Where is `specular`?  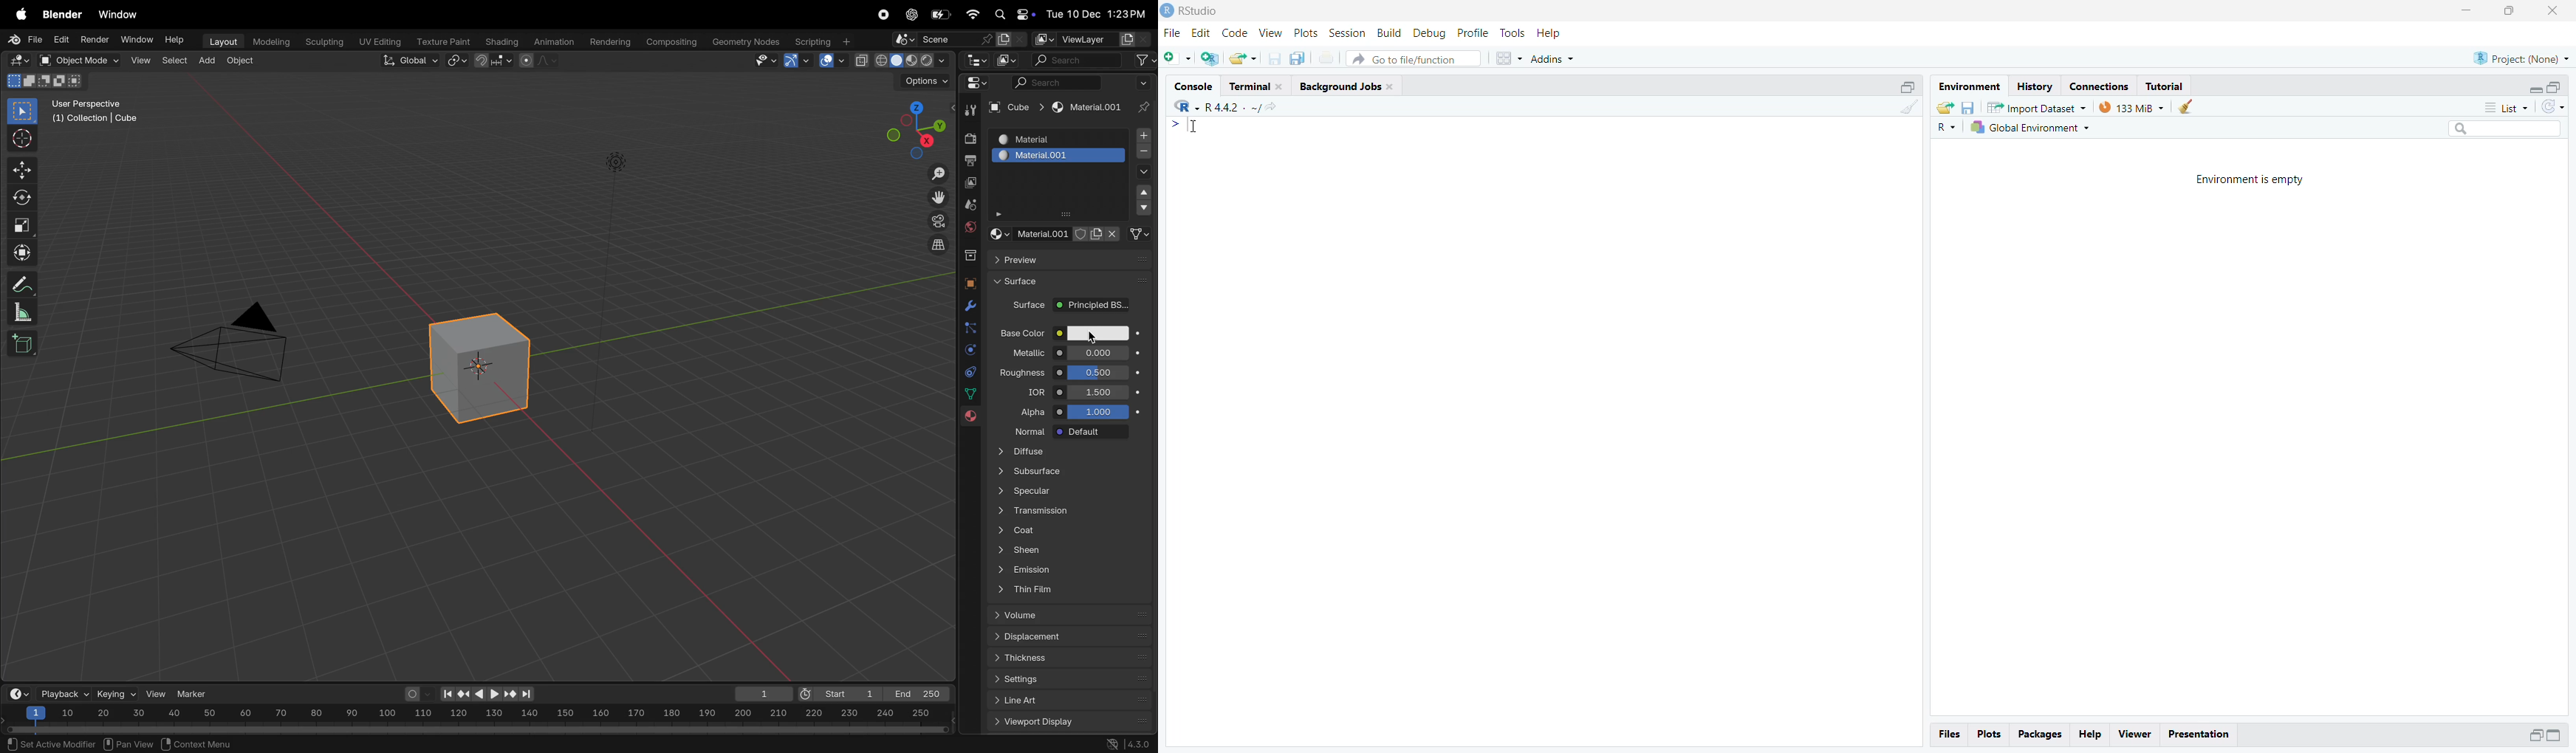 specular is located at coordinates (1066, 492).